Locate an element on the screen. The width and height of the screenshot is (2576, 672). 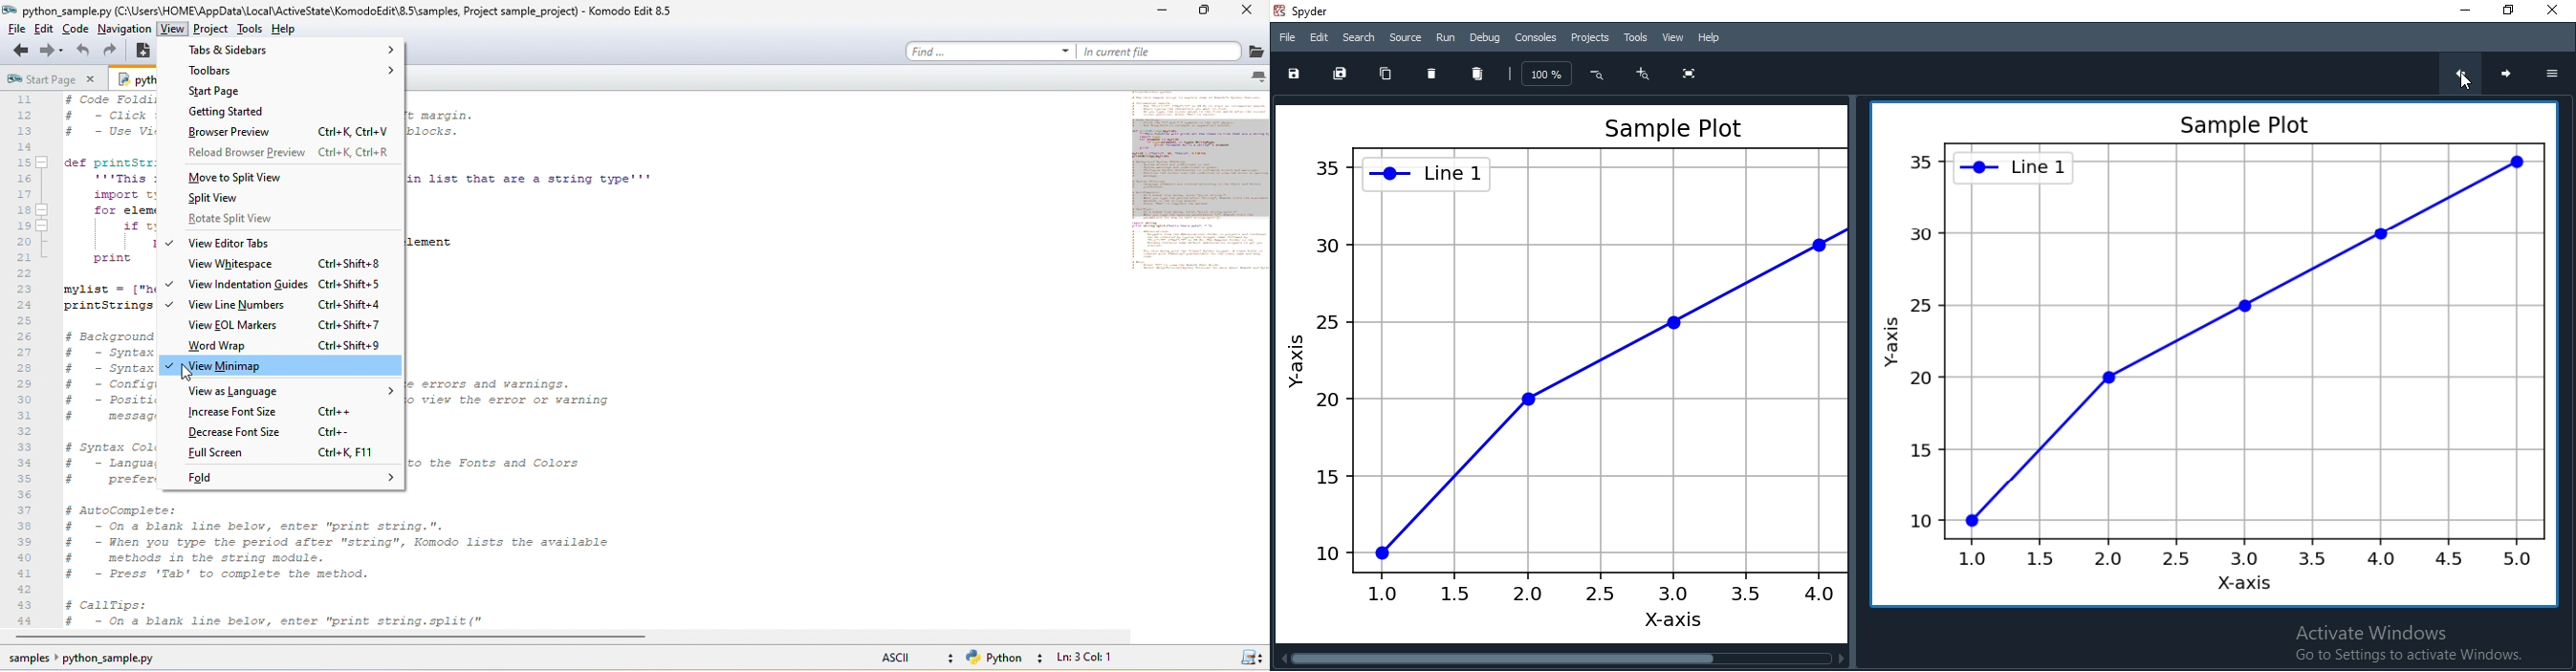
save all is located at coordinates (1341, 73).